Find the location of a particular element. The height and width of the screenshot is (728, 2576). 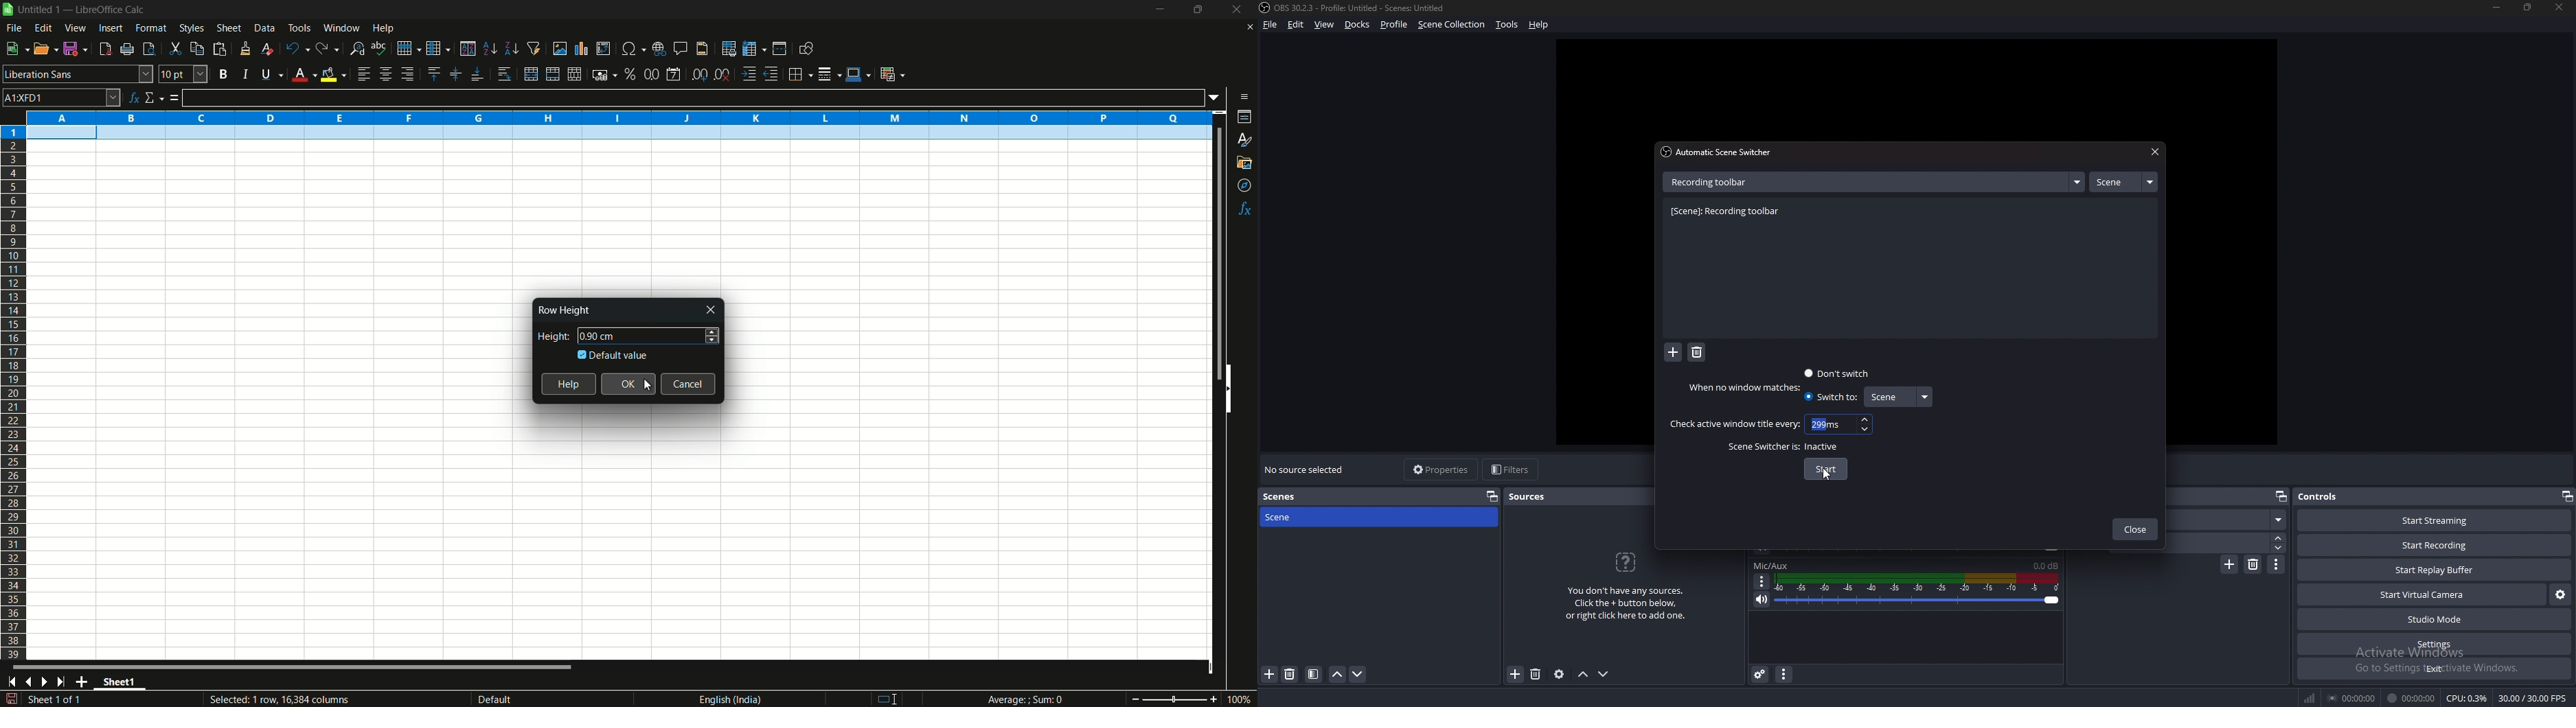

previous sheet is located at coordinates (28, 682).